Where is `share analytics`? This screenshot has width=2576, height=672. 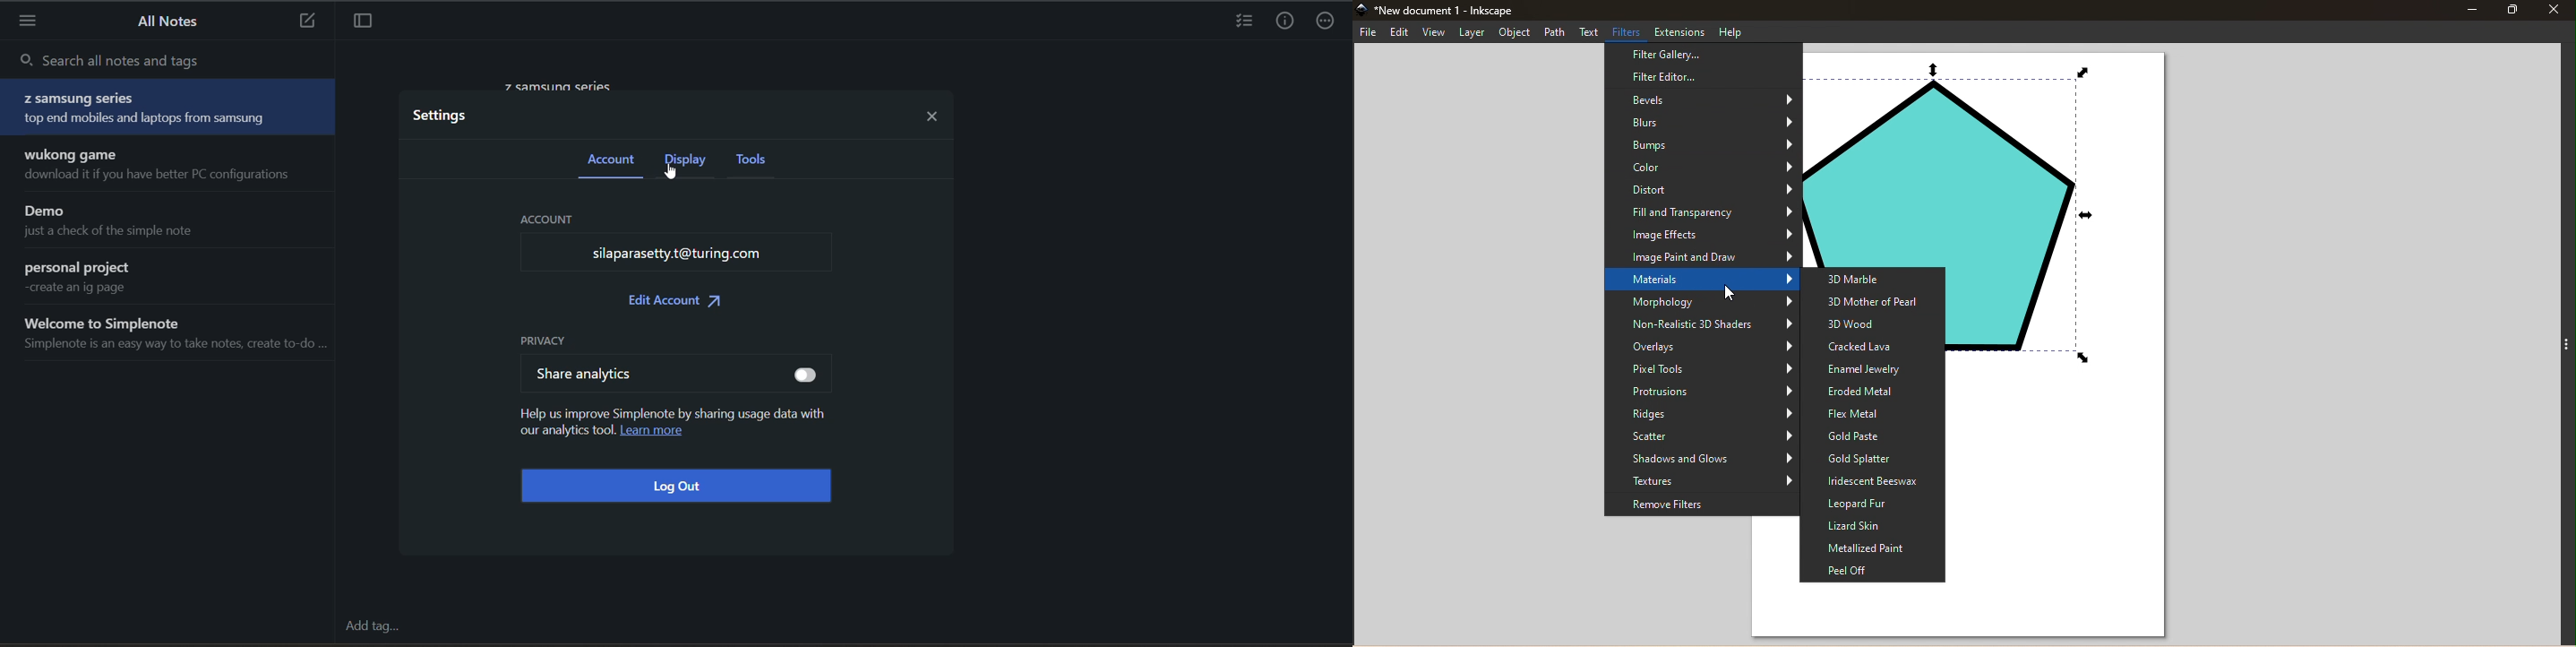 share analytics is located at coordinates (674, 376).